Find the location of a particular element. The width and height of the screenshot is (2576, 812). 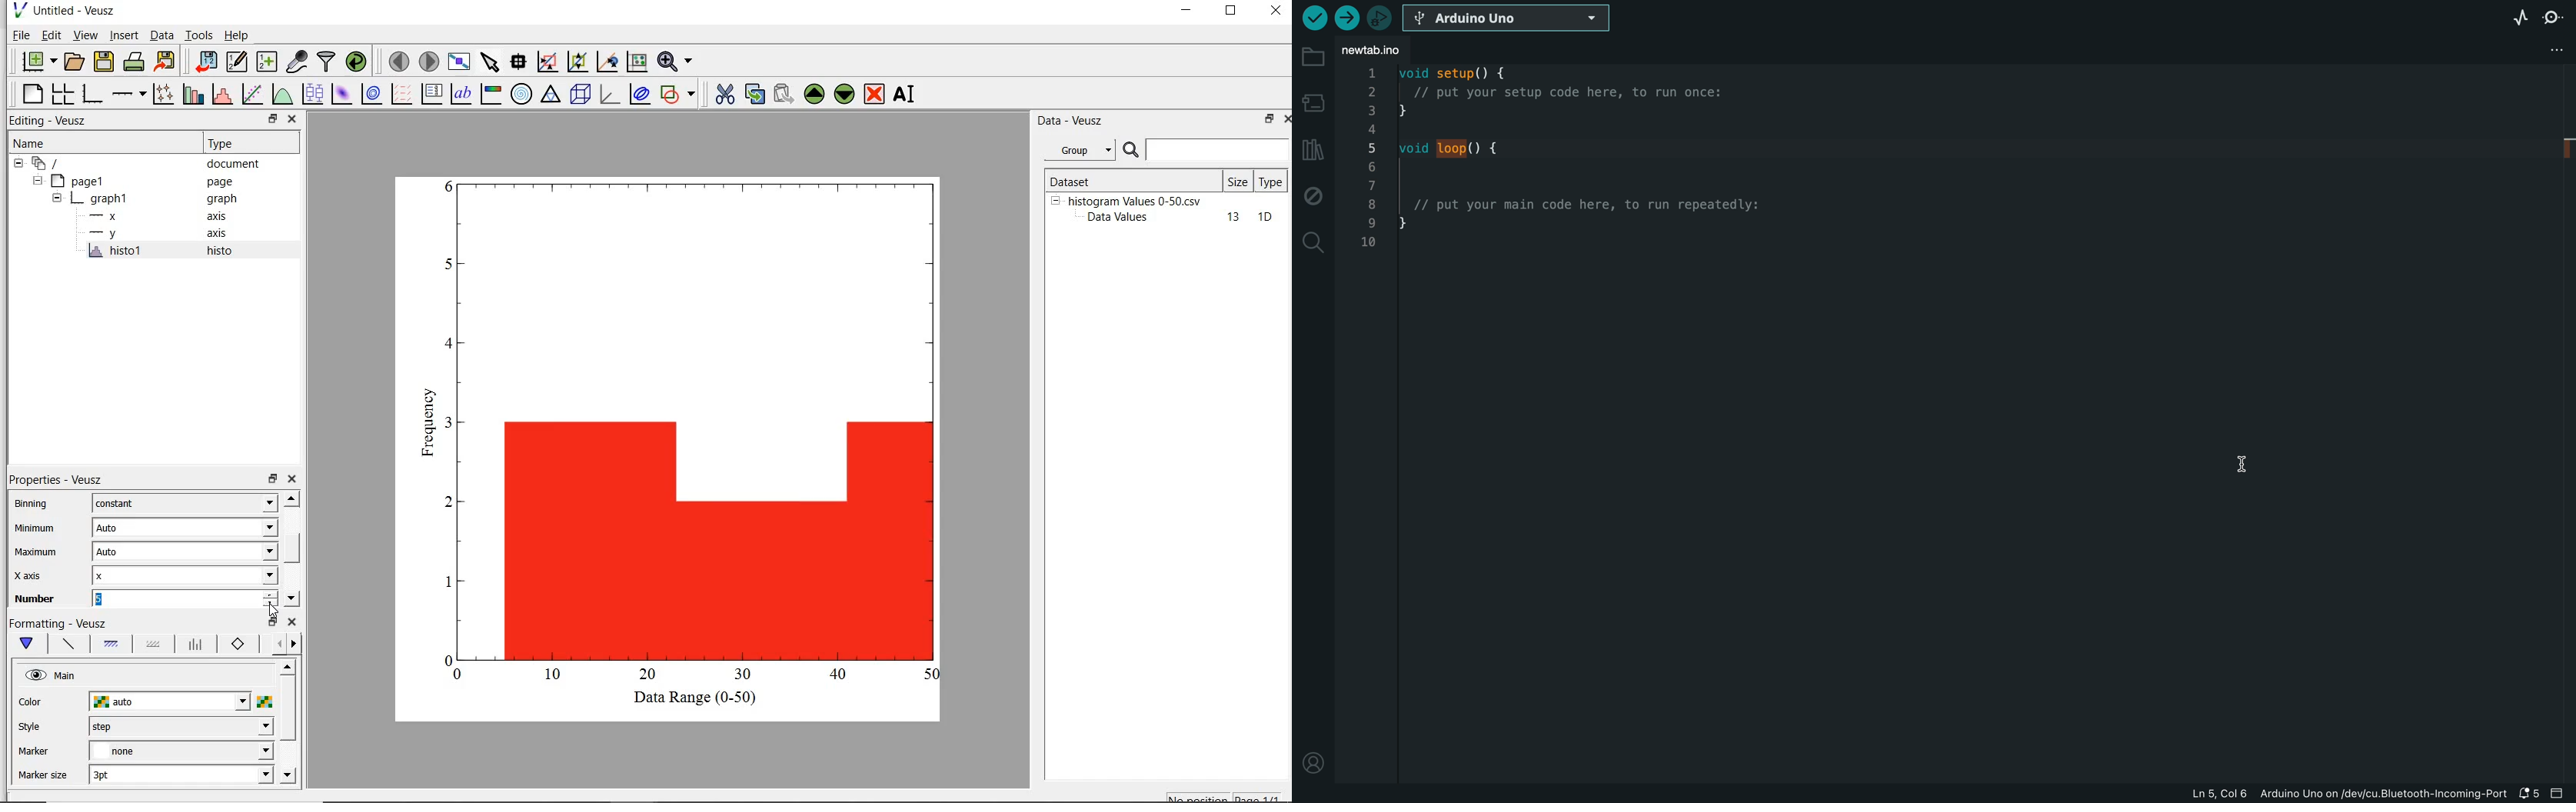

histogram of a dataset is located at coordinates (221, 95).